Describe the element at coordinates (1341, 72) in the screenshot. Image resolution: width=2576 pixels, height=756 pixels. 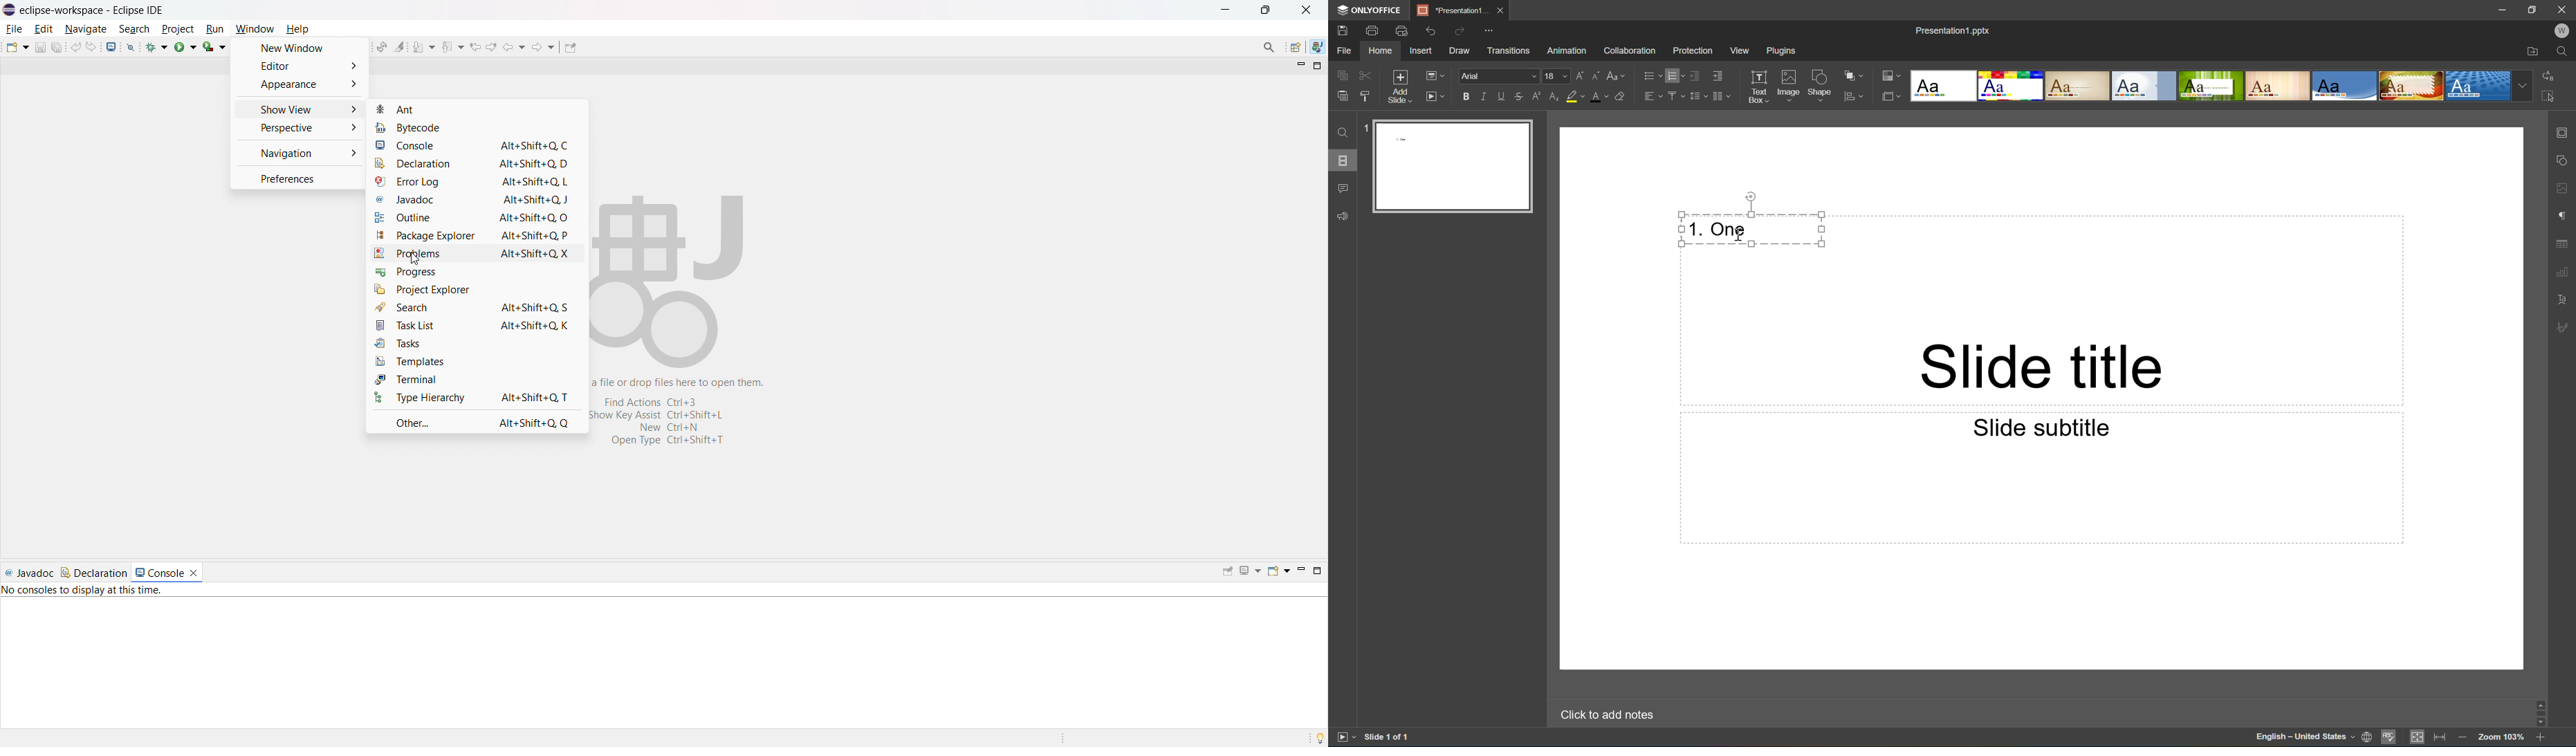
I see `Copy` at that location.